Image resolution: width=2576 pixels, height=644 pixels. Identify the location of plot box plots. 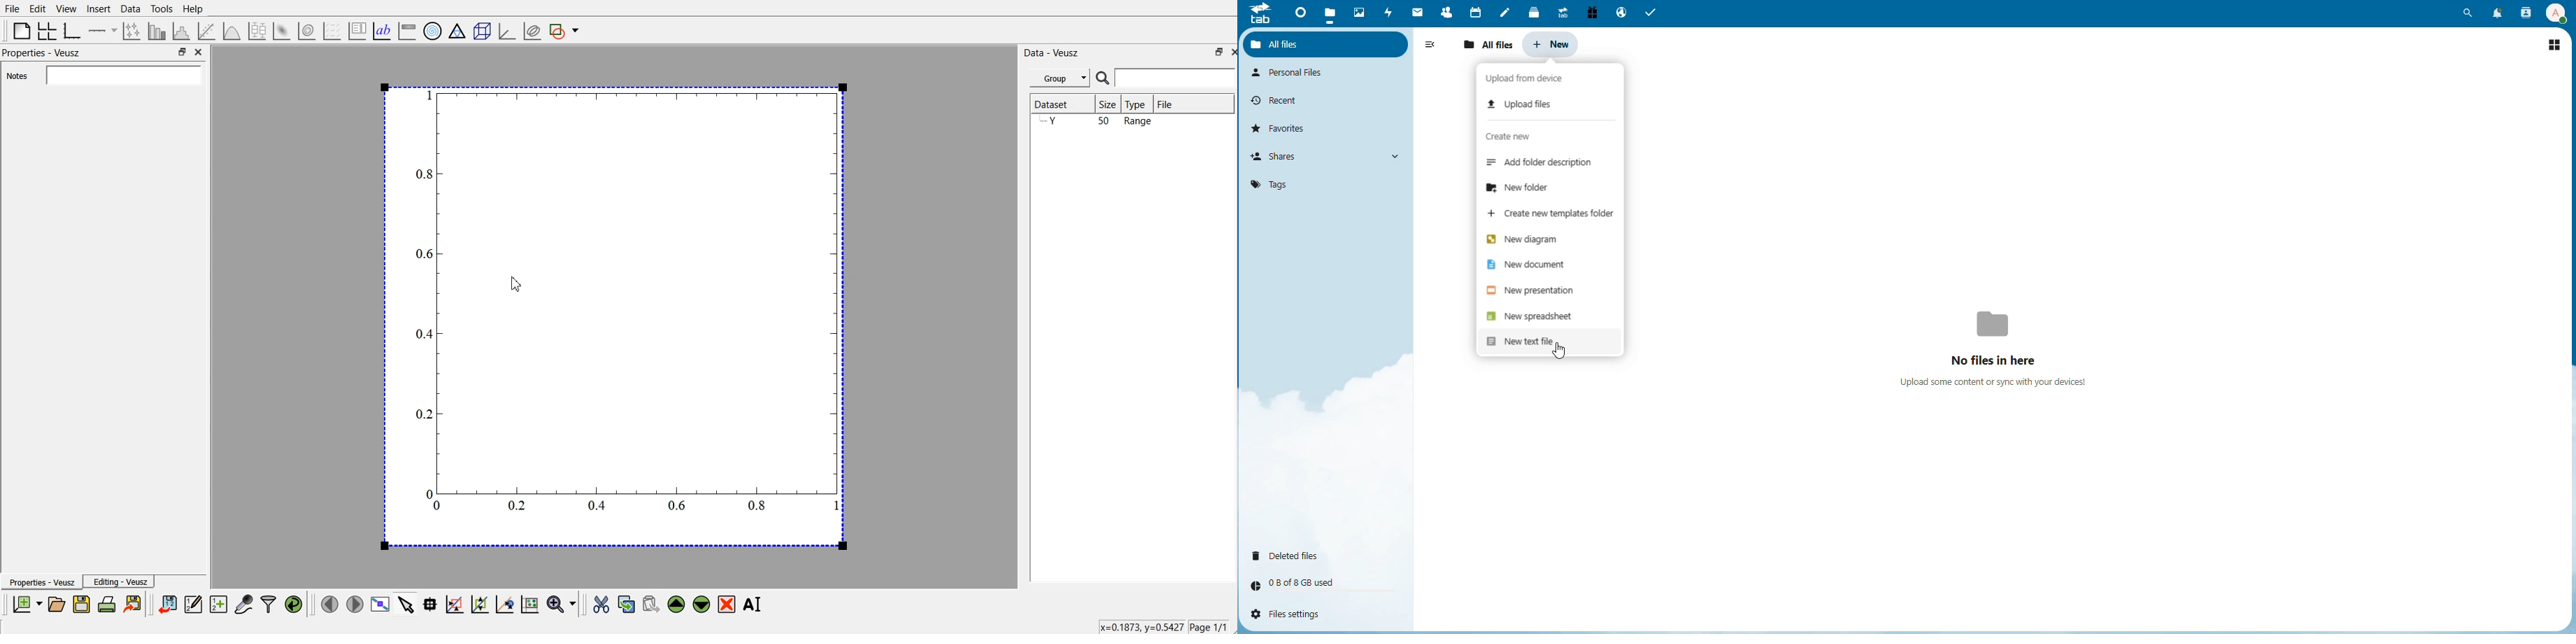
(259, 30).